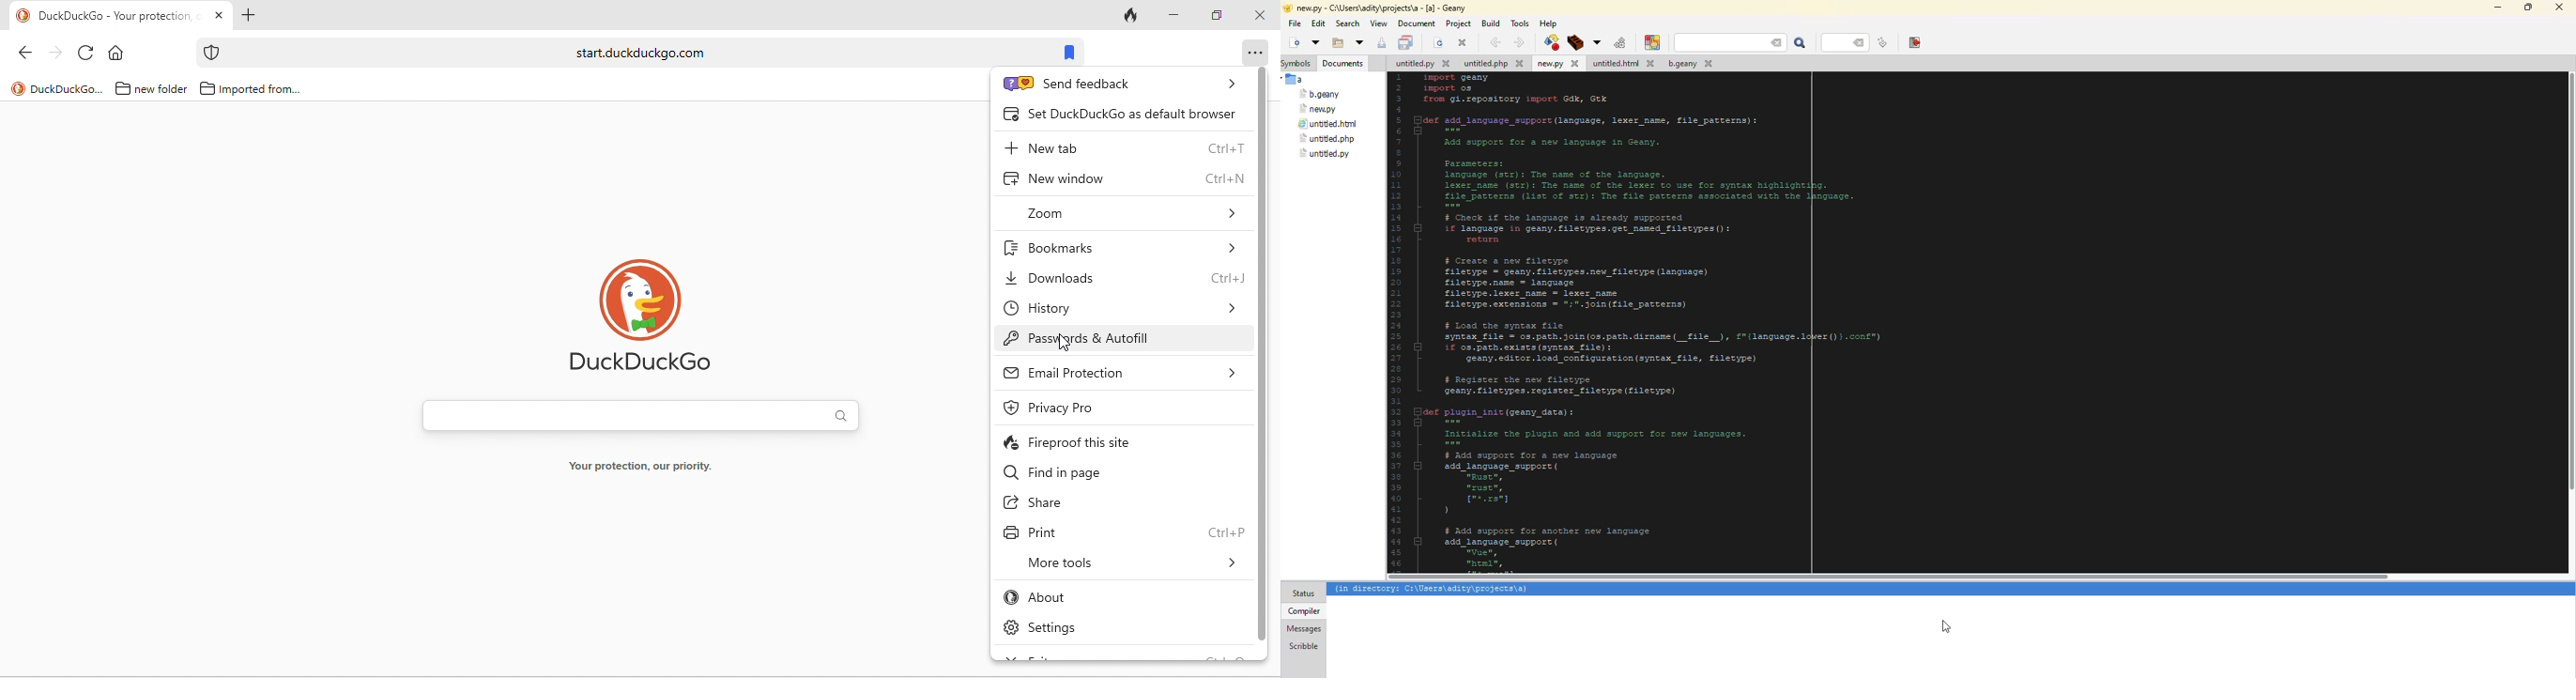  What do you see at coordinates (68, 90) in the screenshot?
I see `duckduckgo...` at bounding box center [68, 90].